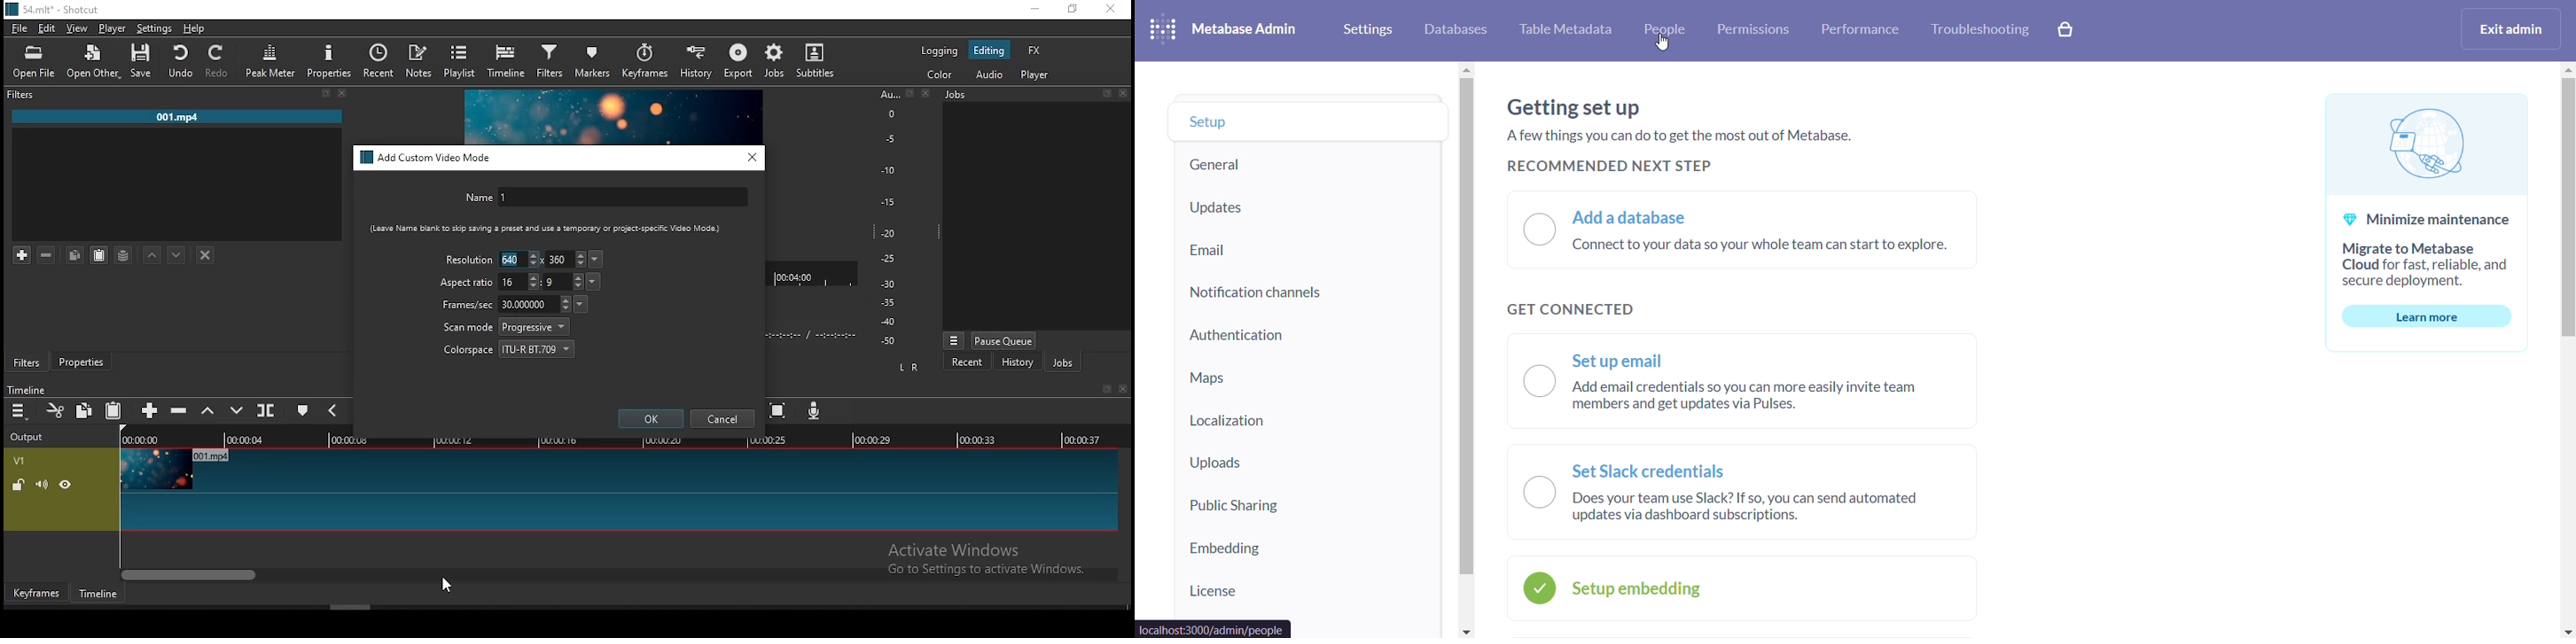 The height and width of the screenshot is (644, 2576). I want to click on -30, so click(891, 284).